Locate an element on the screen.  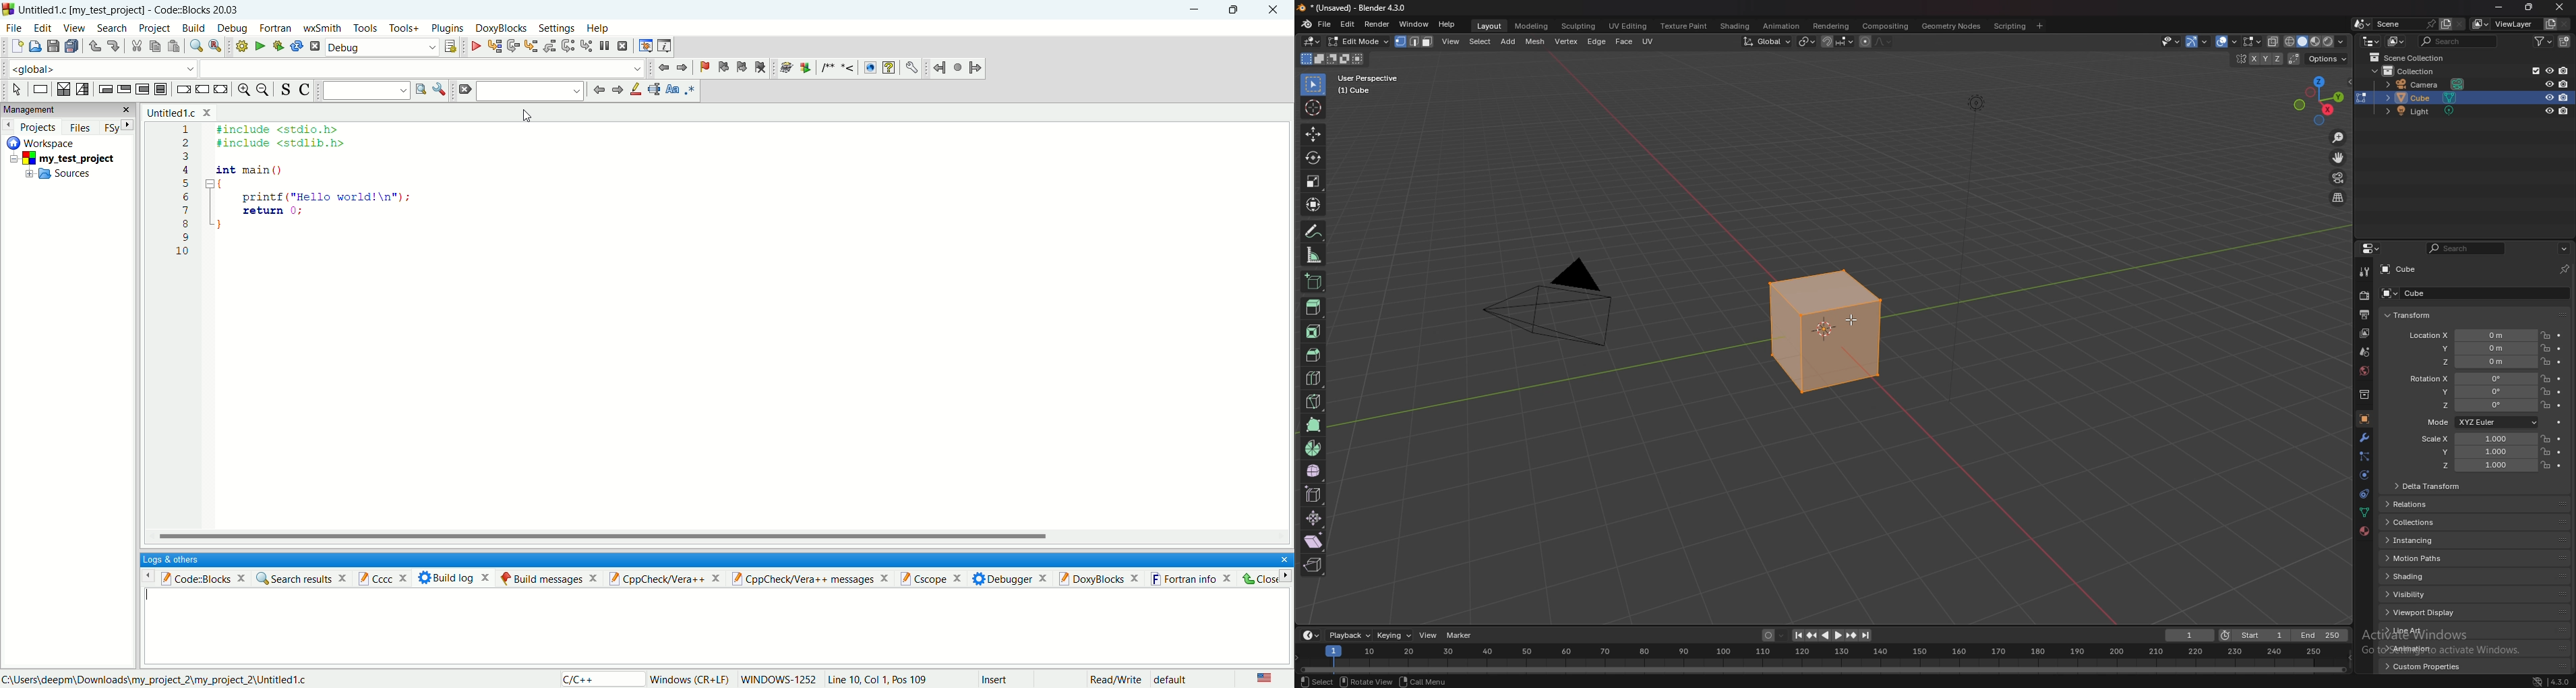
hide in viewport is located at coordinates (2549, 111).